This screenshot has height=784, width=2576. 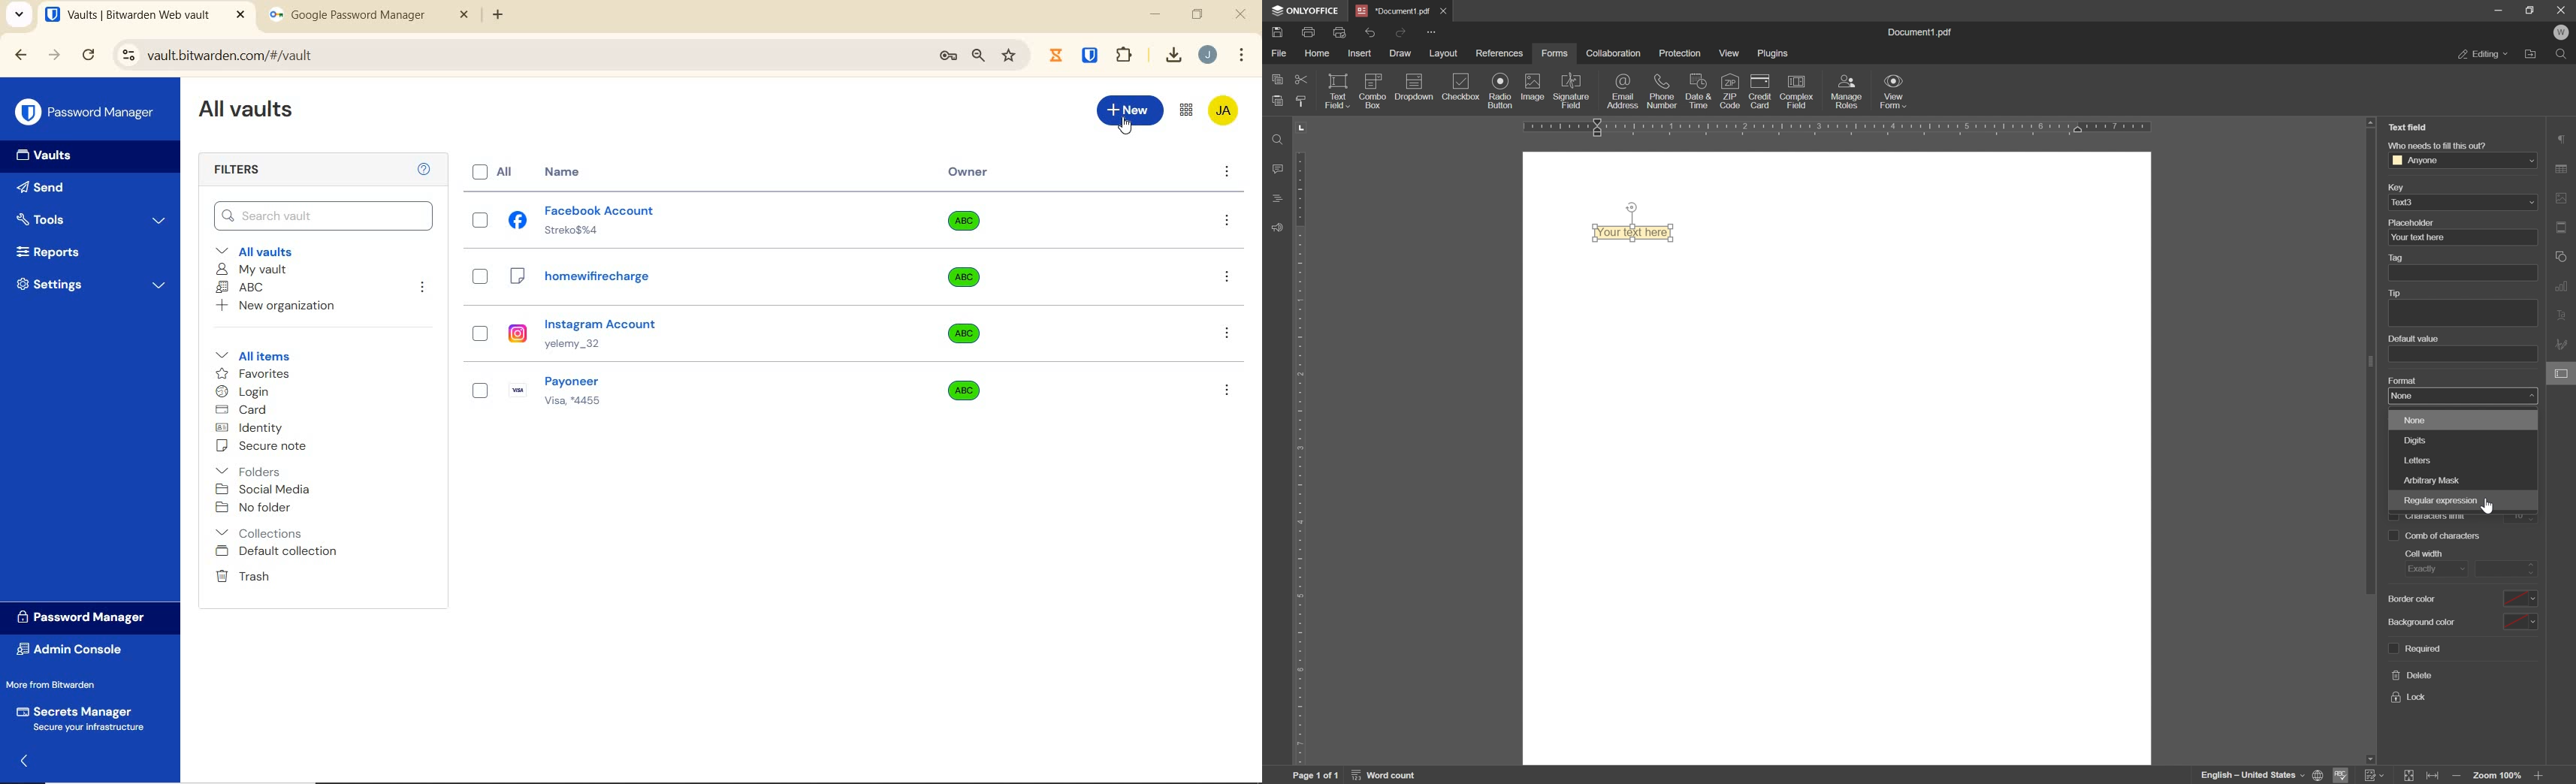 What do you see at coordinates (1412, 90) in the screenshot?
I see `icon` at bounding box center [1412, 90].